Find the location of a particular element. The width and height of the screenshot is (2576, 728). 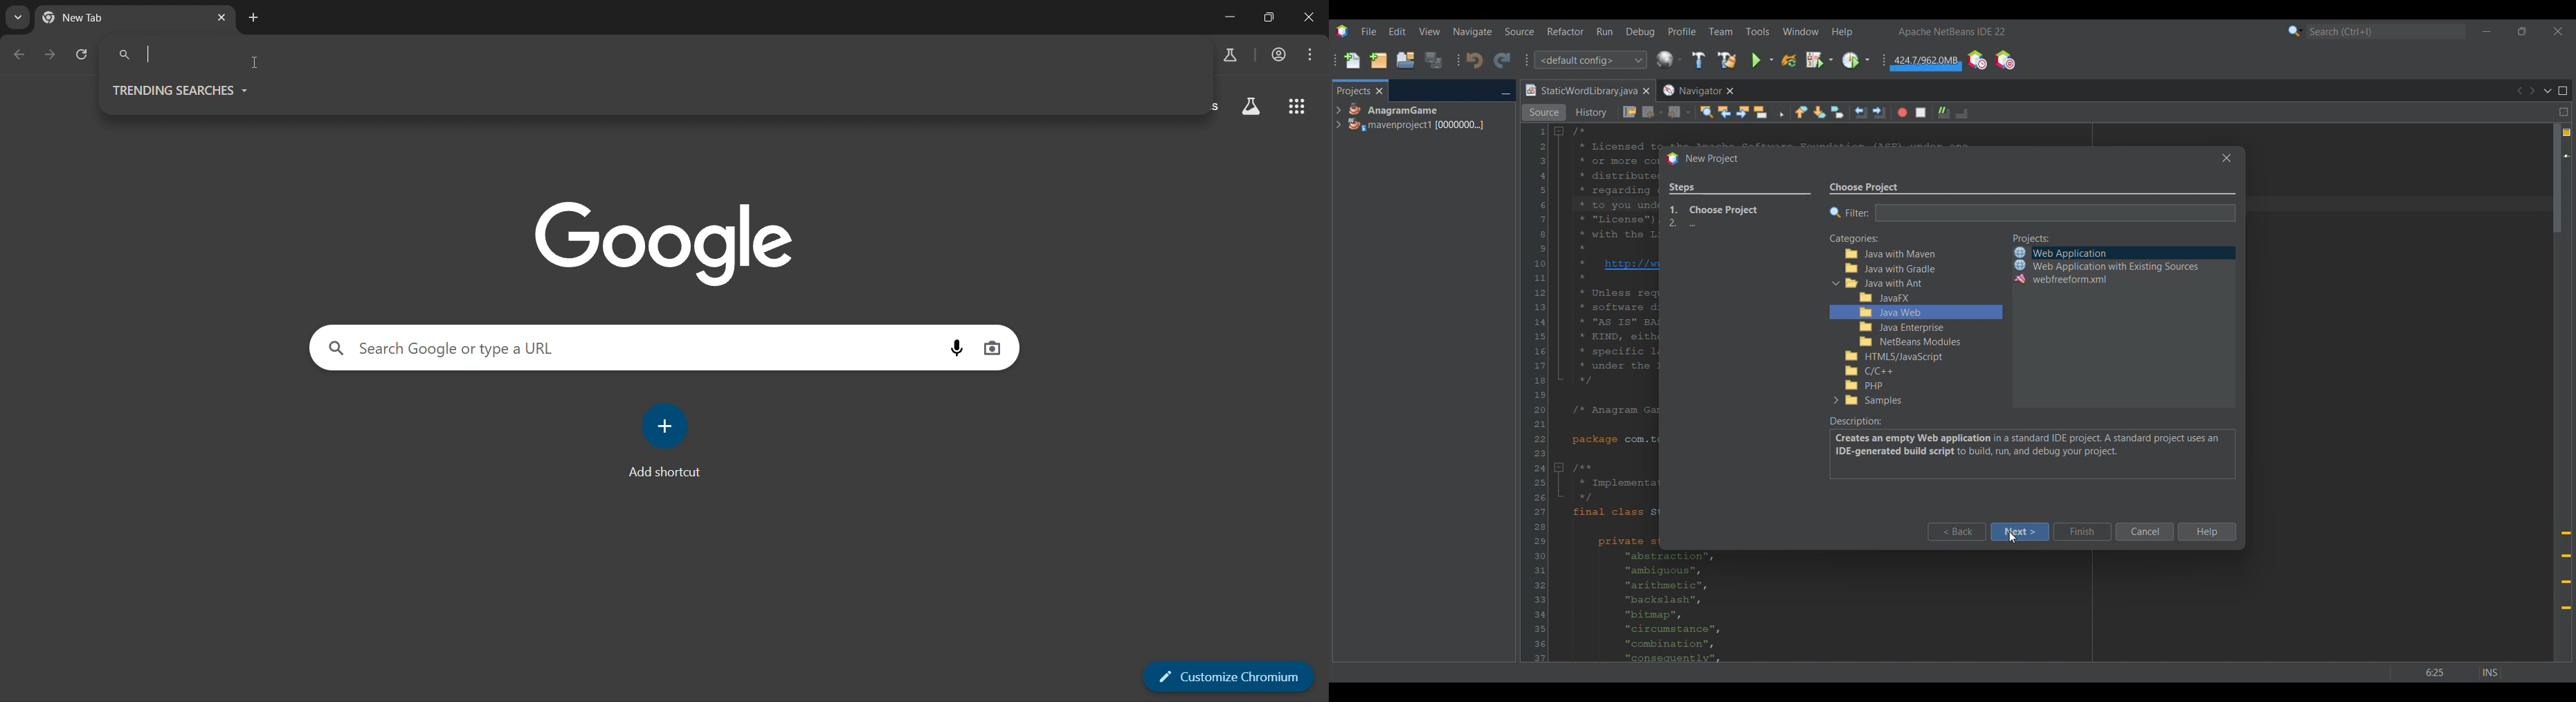

search labs is located at coordinates (1249, 106).